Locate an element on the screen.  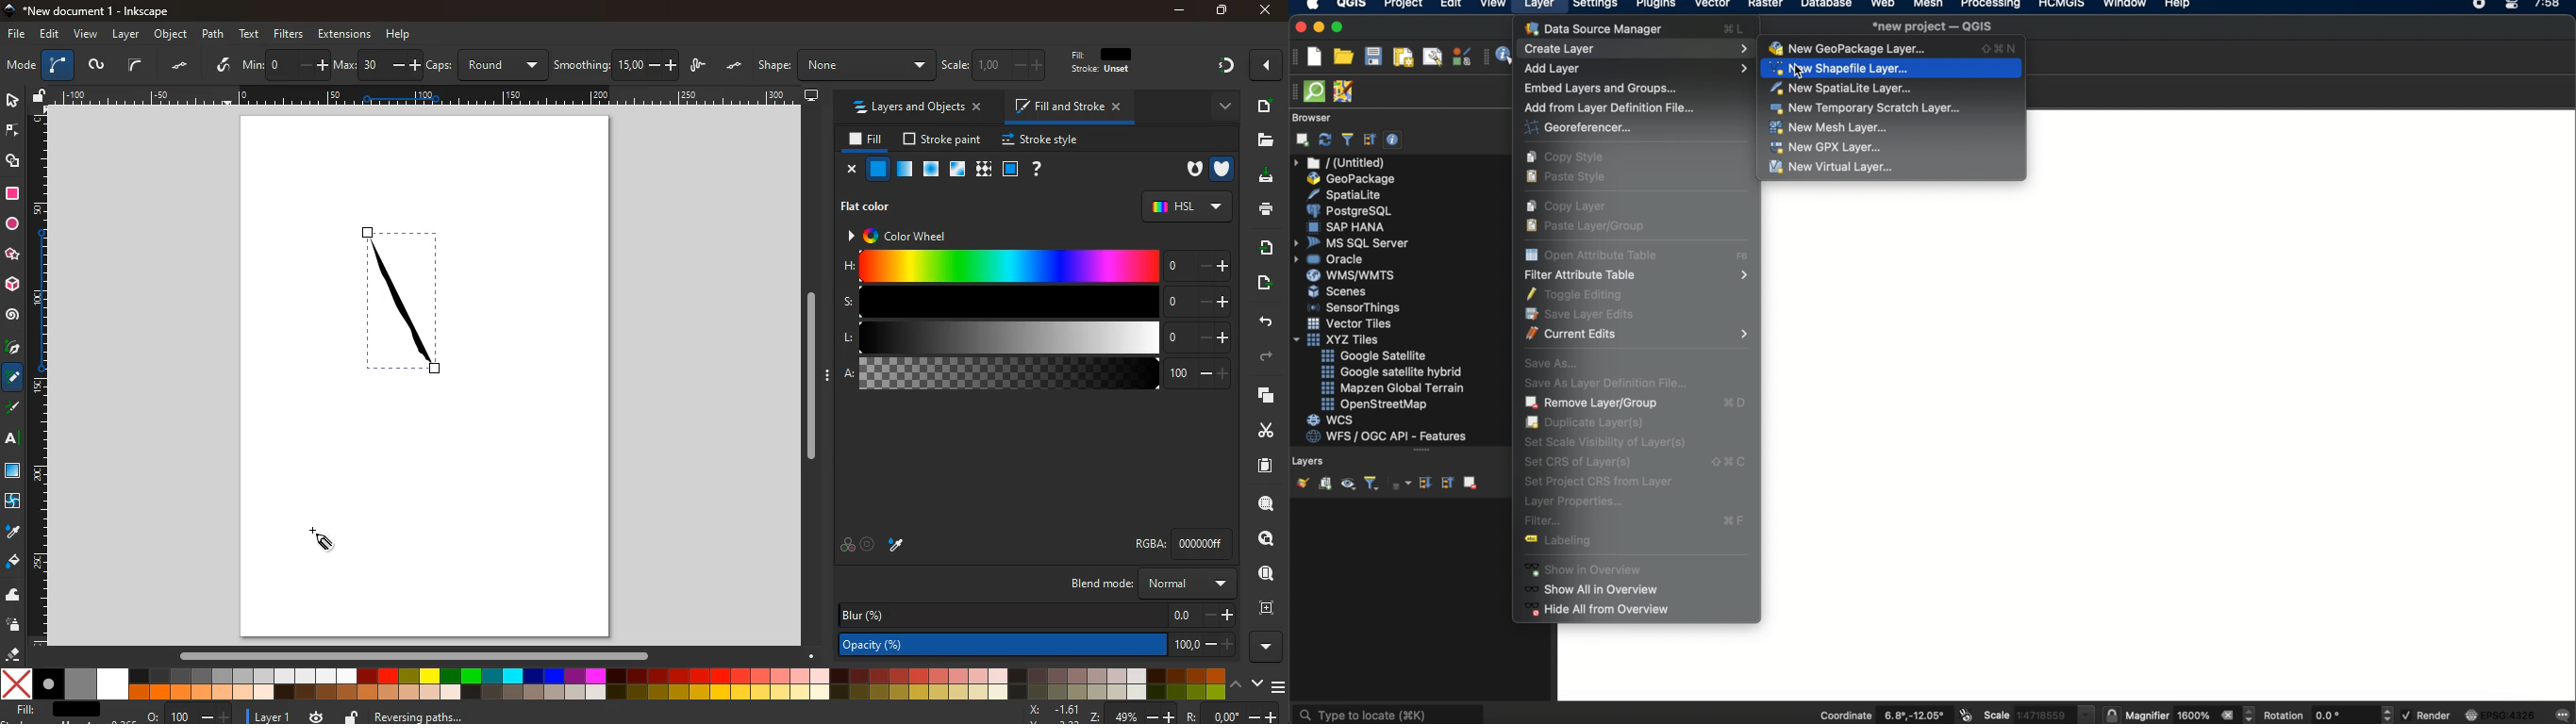
mesh is located at coordinates (1928, 5).